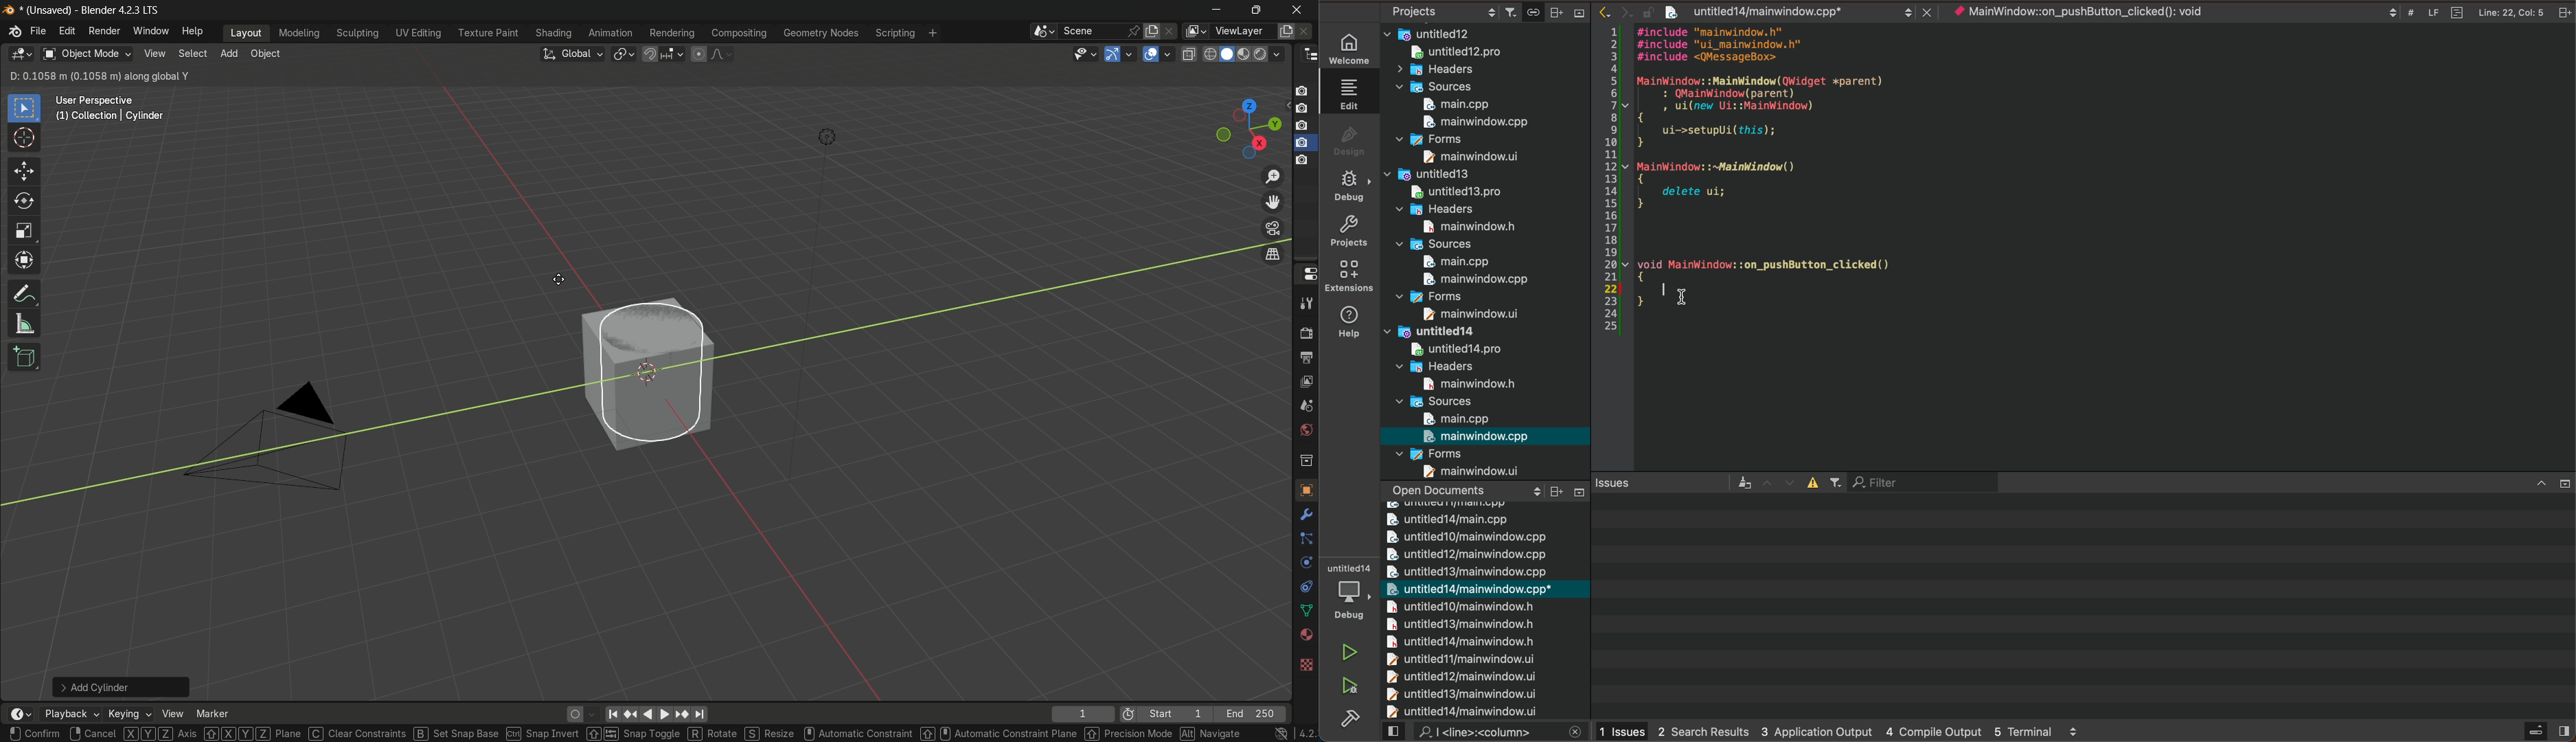 The width and height of the screenshot is (2576, 756). I want to click on forms, so click(1433, 140).